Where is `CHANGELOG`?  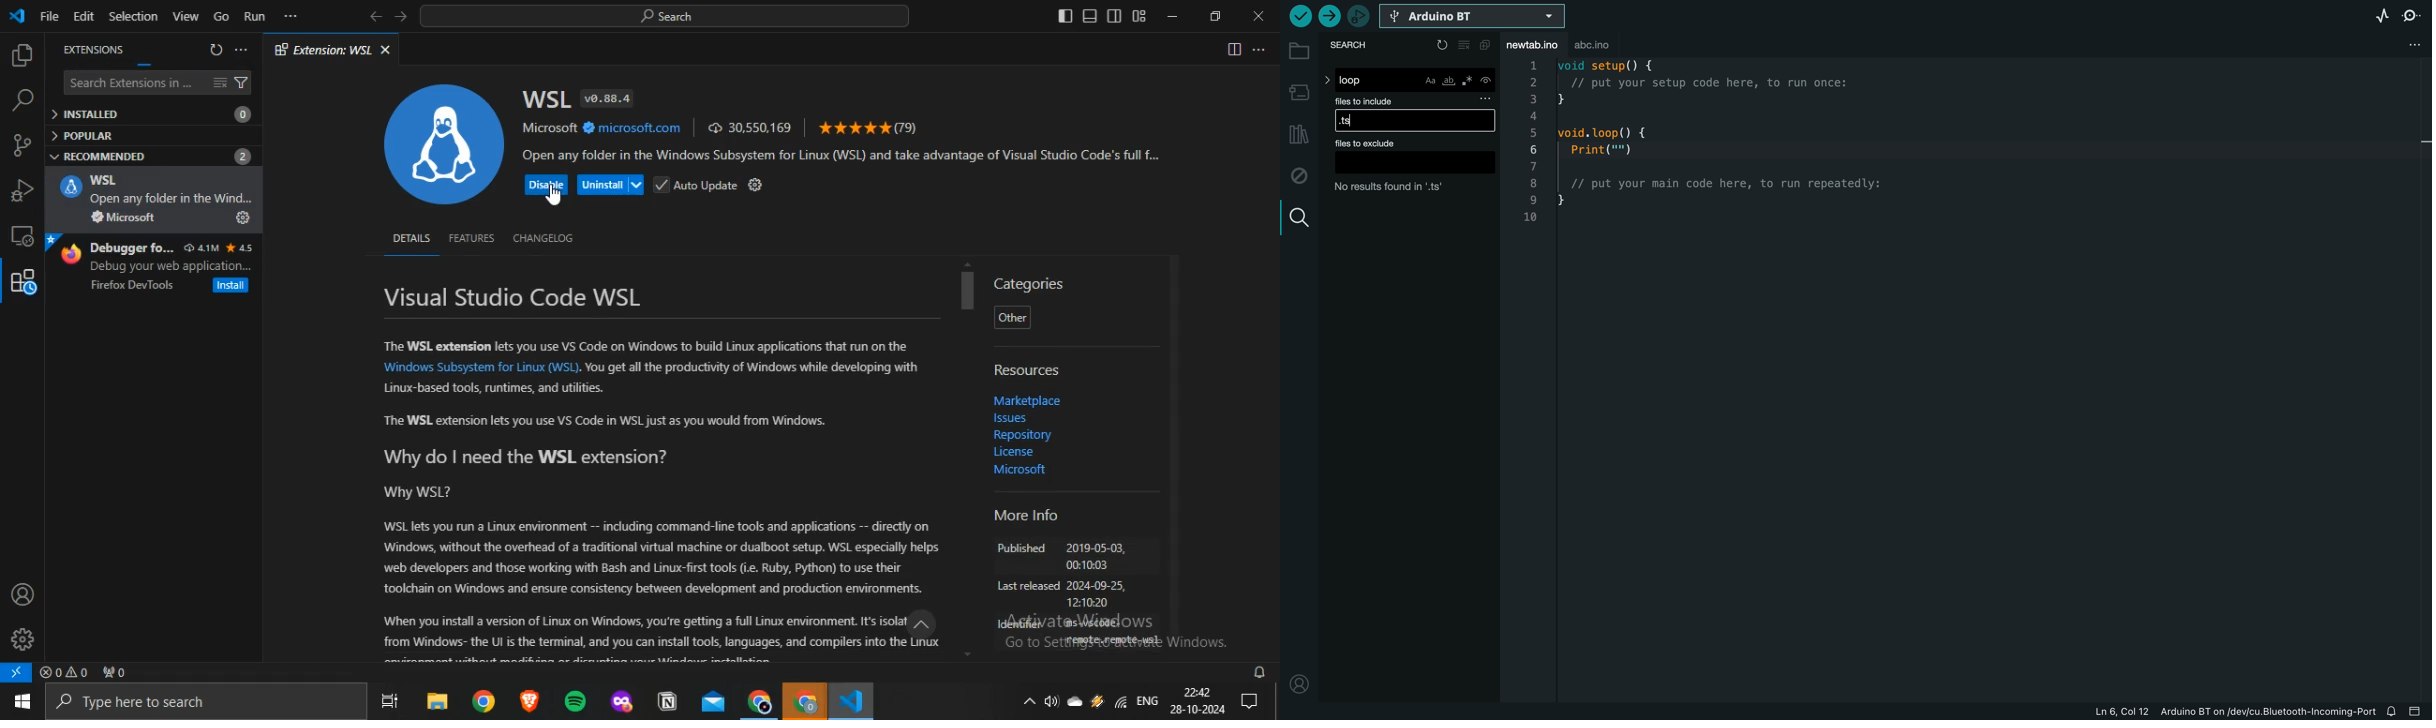
CHANGELOG is located at coordinates (544, 238).